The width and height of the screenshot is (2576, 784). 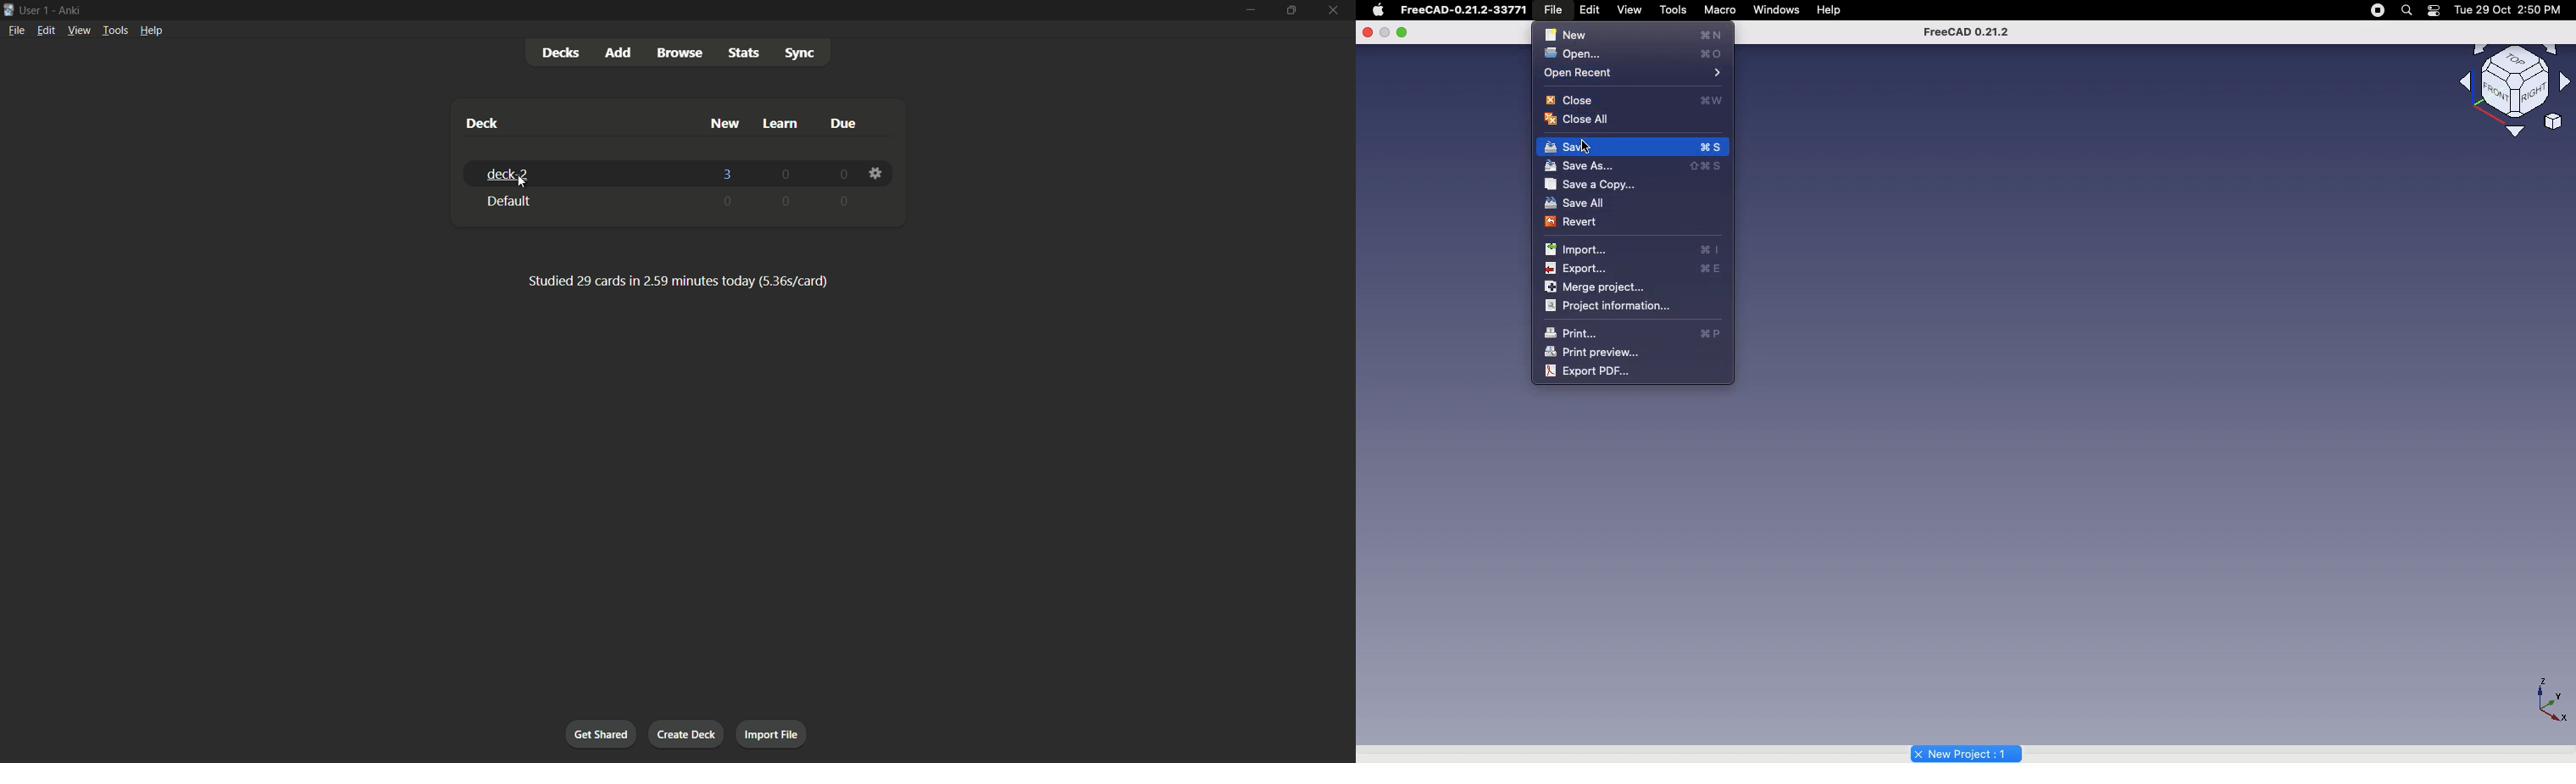 I want to click on File, so click(x=1557, y=10).